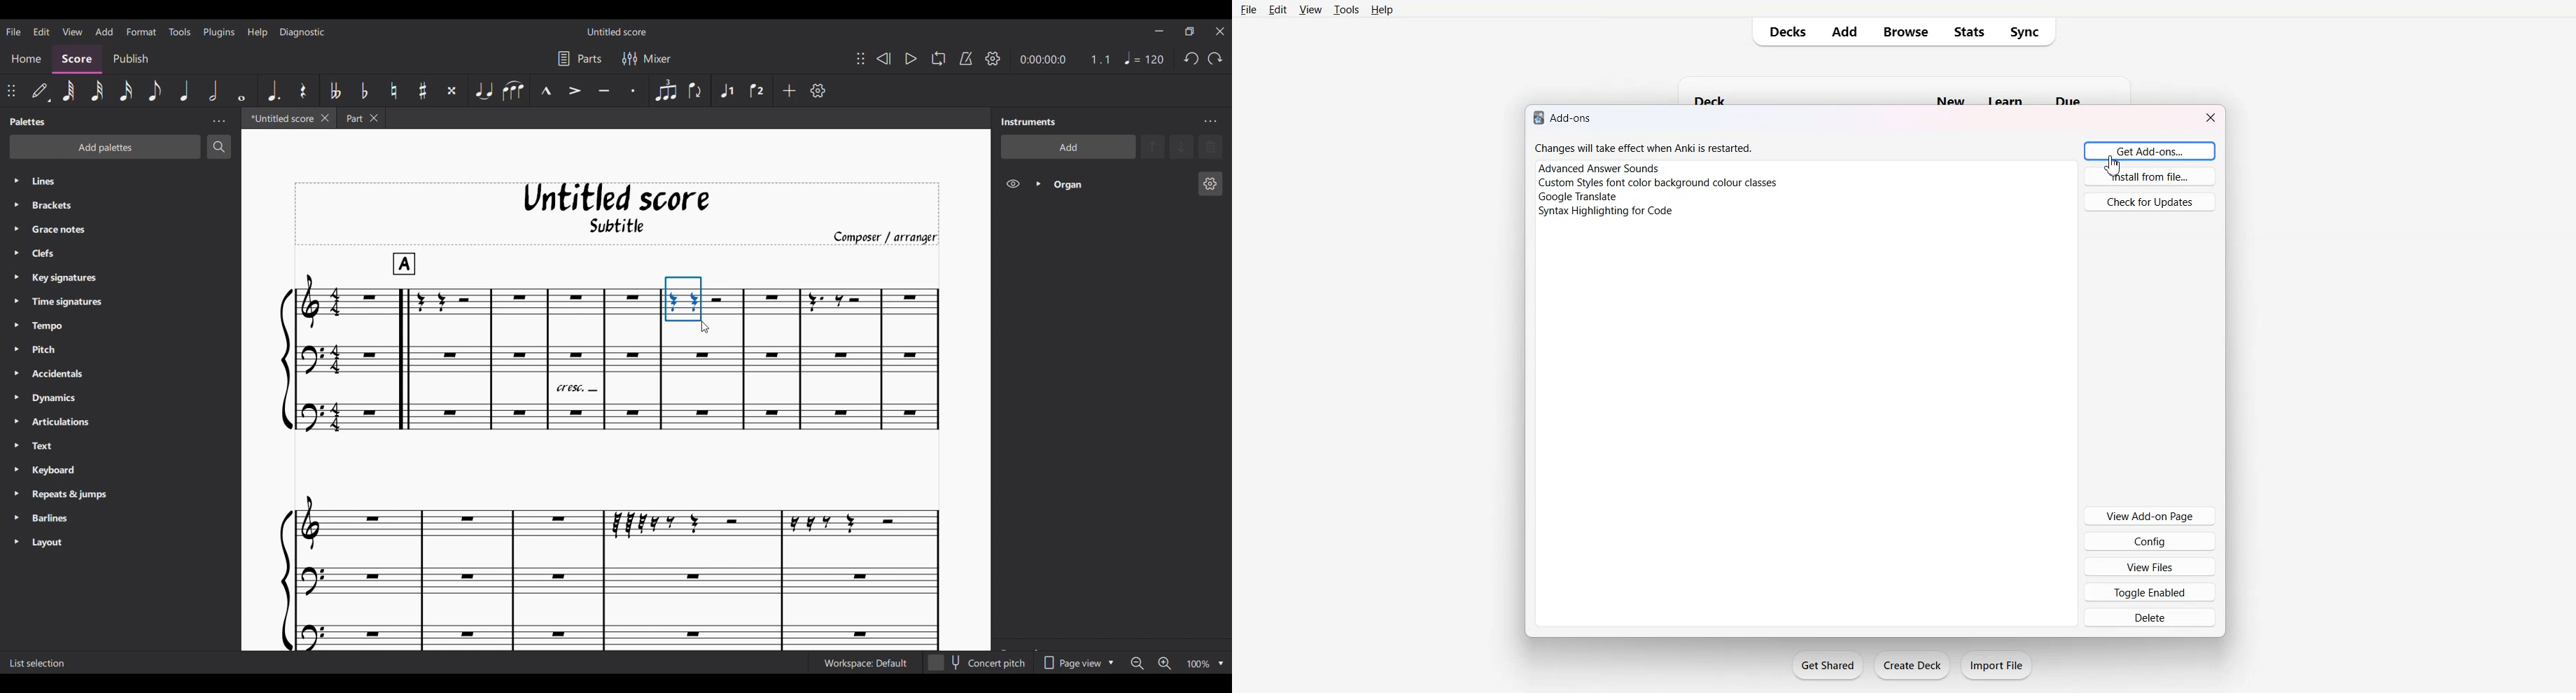  Describe the element at coordinates (1143, 58) in the screenshot. I see `Quarter note` at that location.